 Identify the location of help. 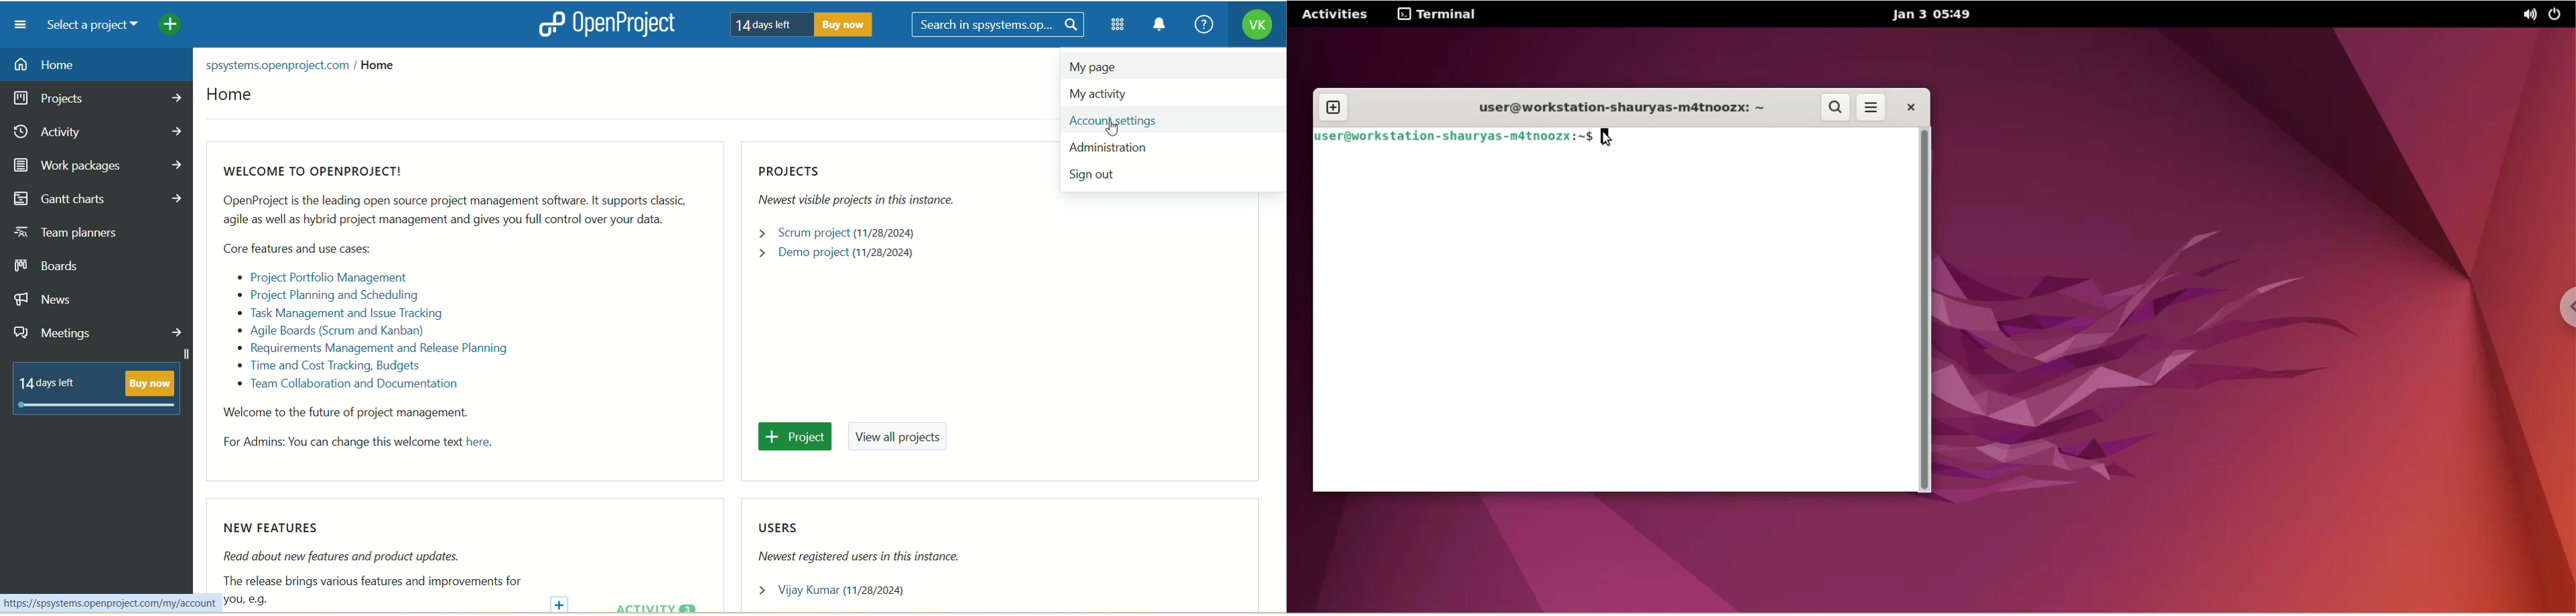
(1200, 25).